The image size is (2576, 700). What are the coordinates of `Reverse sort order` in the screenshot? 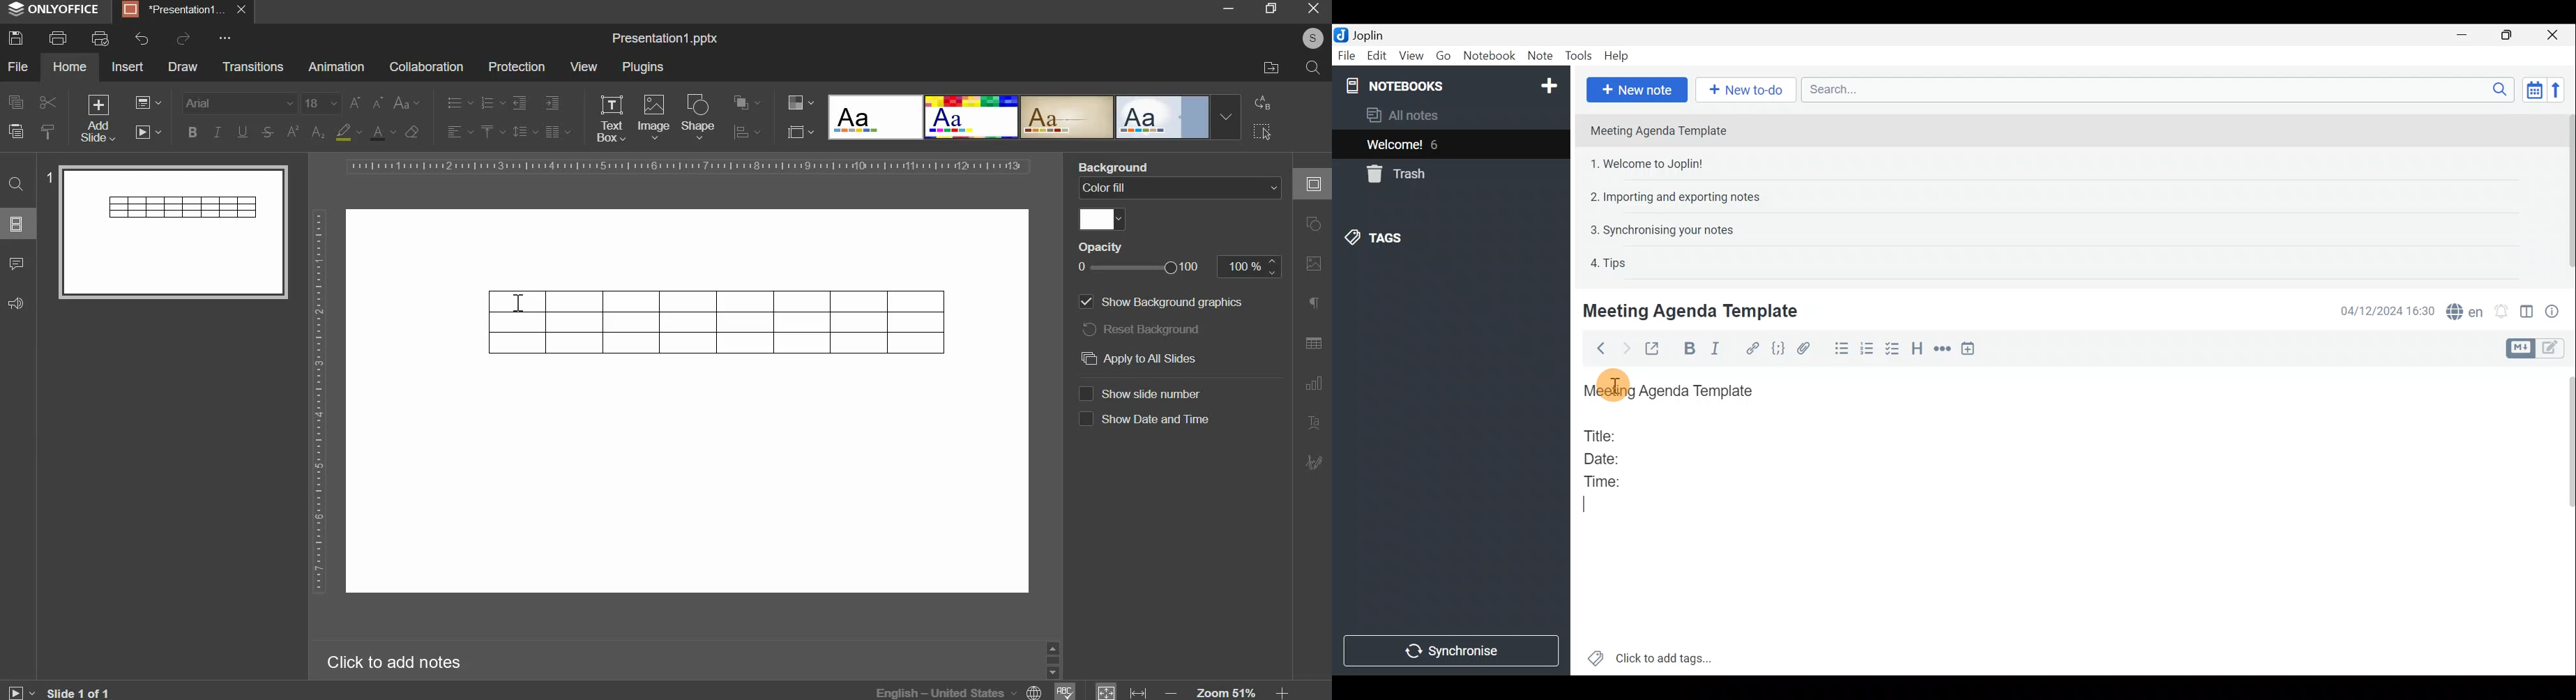 It's located at (2558, 90).